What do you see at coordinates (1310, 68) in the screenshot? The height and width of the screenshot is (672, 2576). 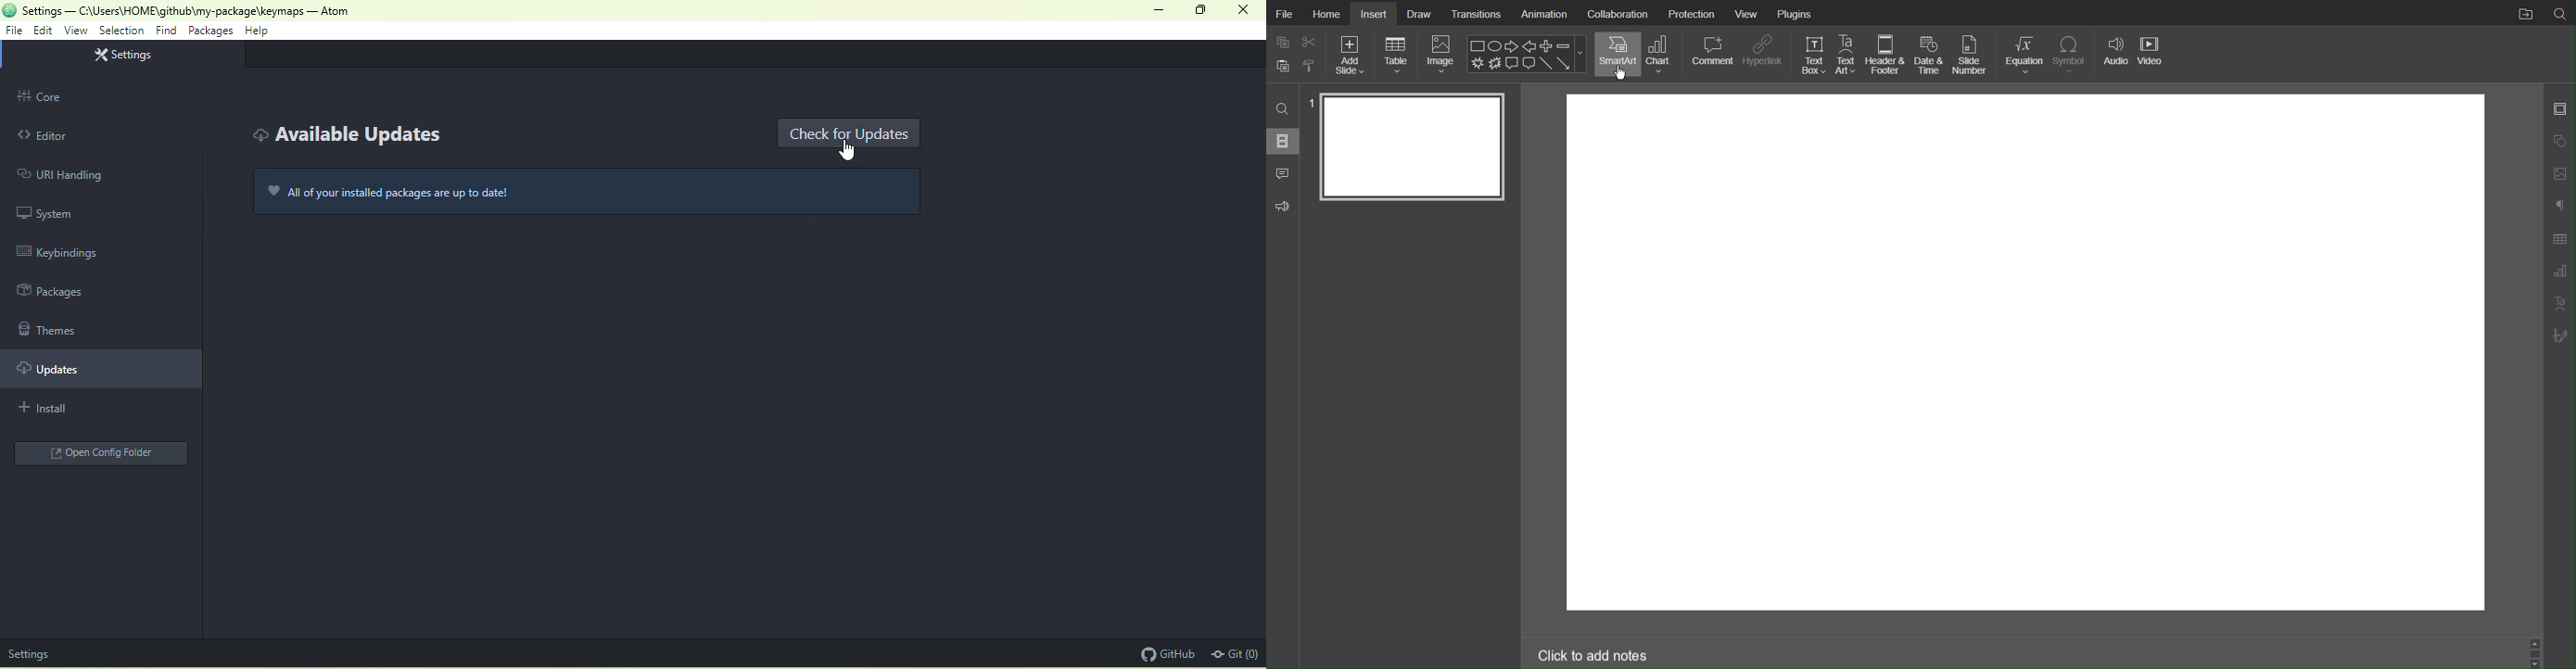 I see `paste options` at bounding box center [1310, 68].